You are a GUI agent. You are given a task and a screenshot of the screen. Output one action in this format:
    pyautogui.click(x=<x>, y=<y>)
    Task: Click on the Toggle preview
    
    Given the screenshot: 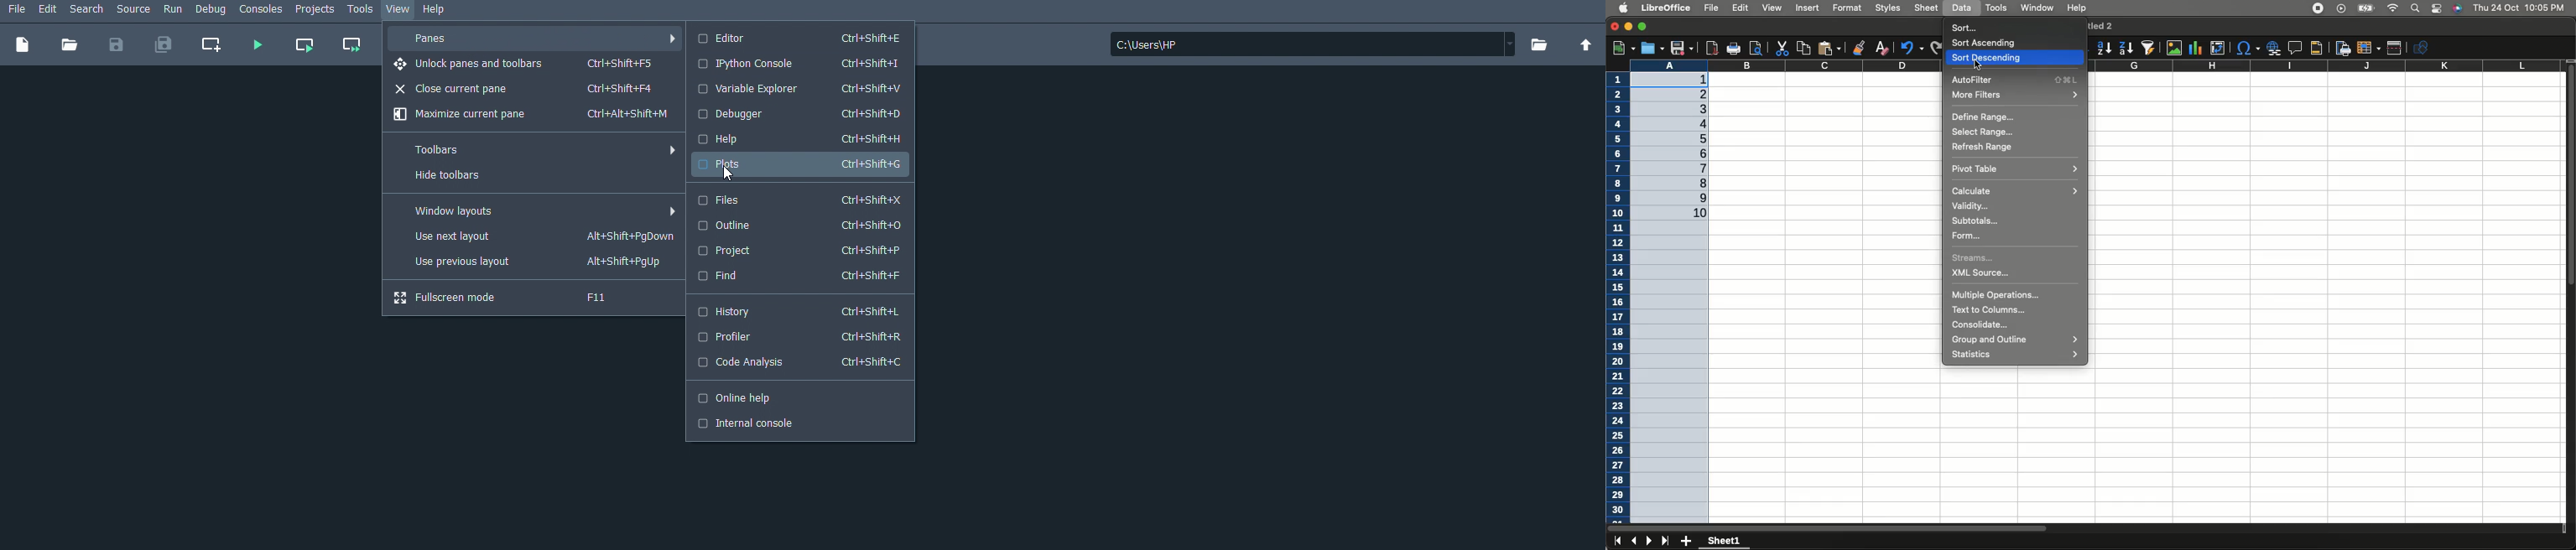 What is the action you would take?
    pyautogui.click(x=1755, y=48)
    